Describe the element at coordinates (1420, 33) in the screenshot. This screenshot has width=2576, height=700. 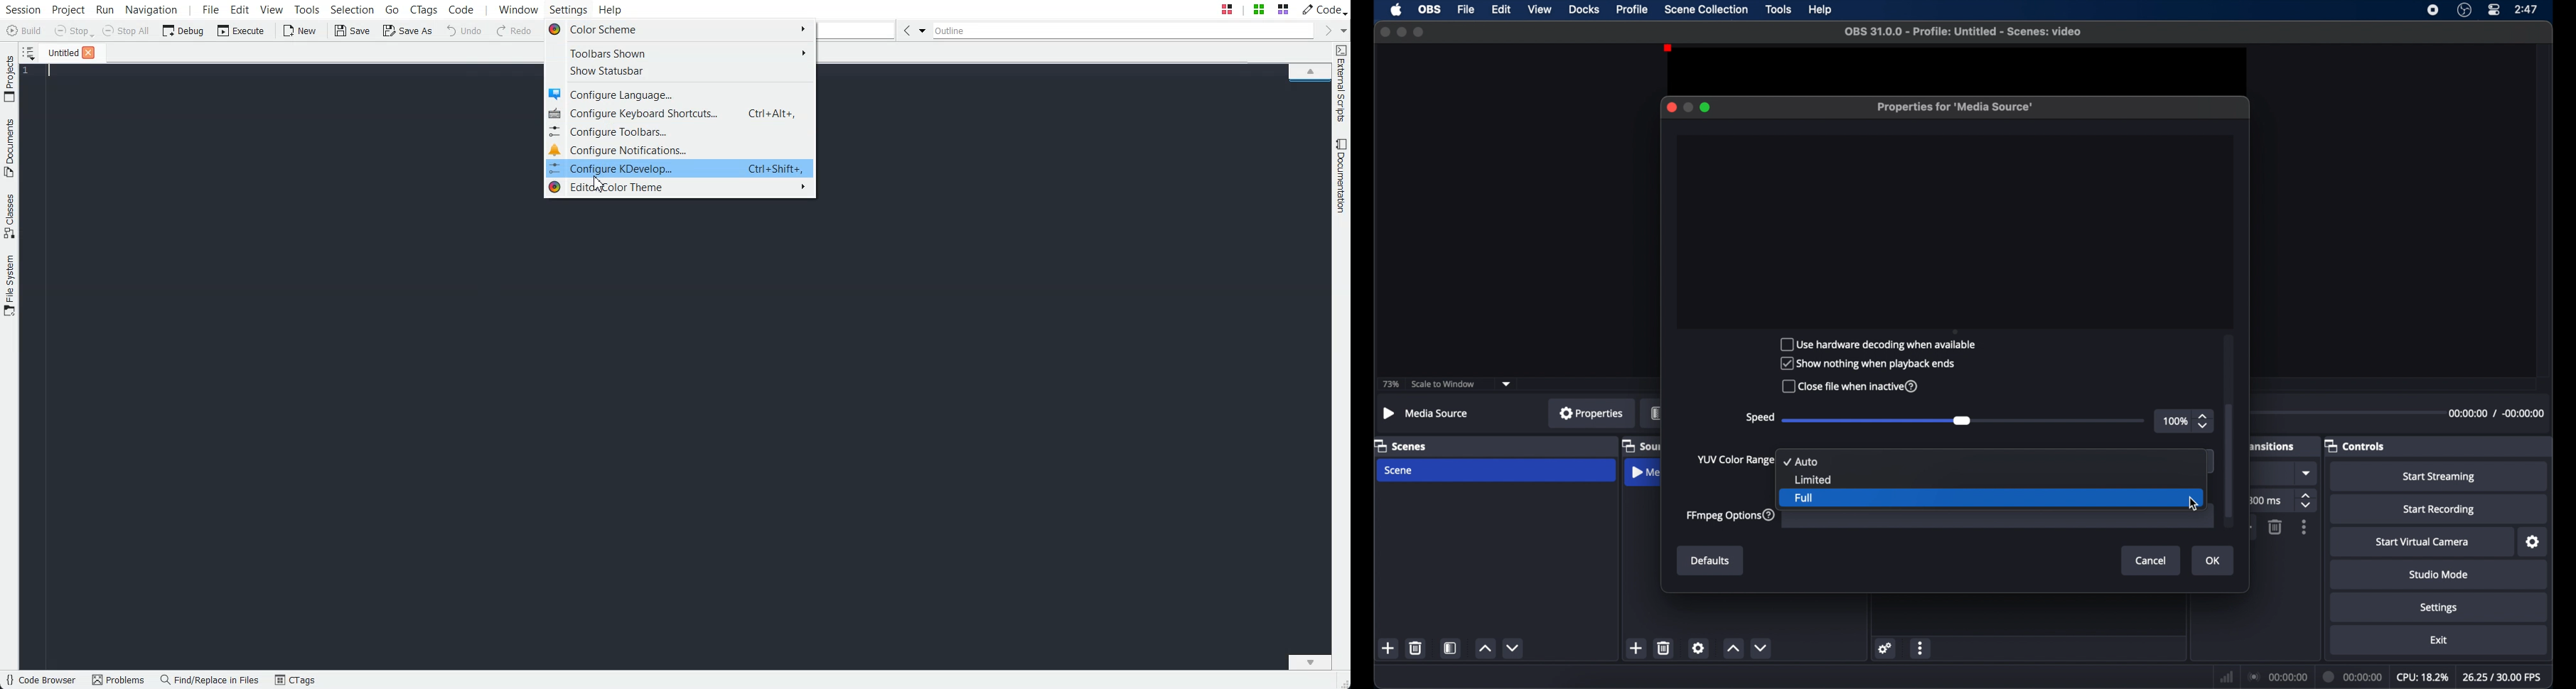
I see `maximize` at that location.